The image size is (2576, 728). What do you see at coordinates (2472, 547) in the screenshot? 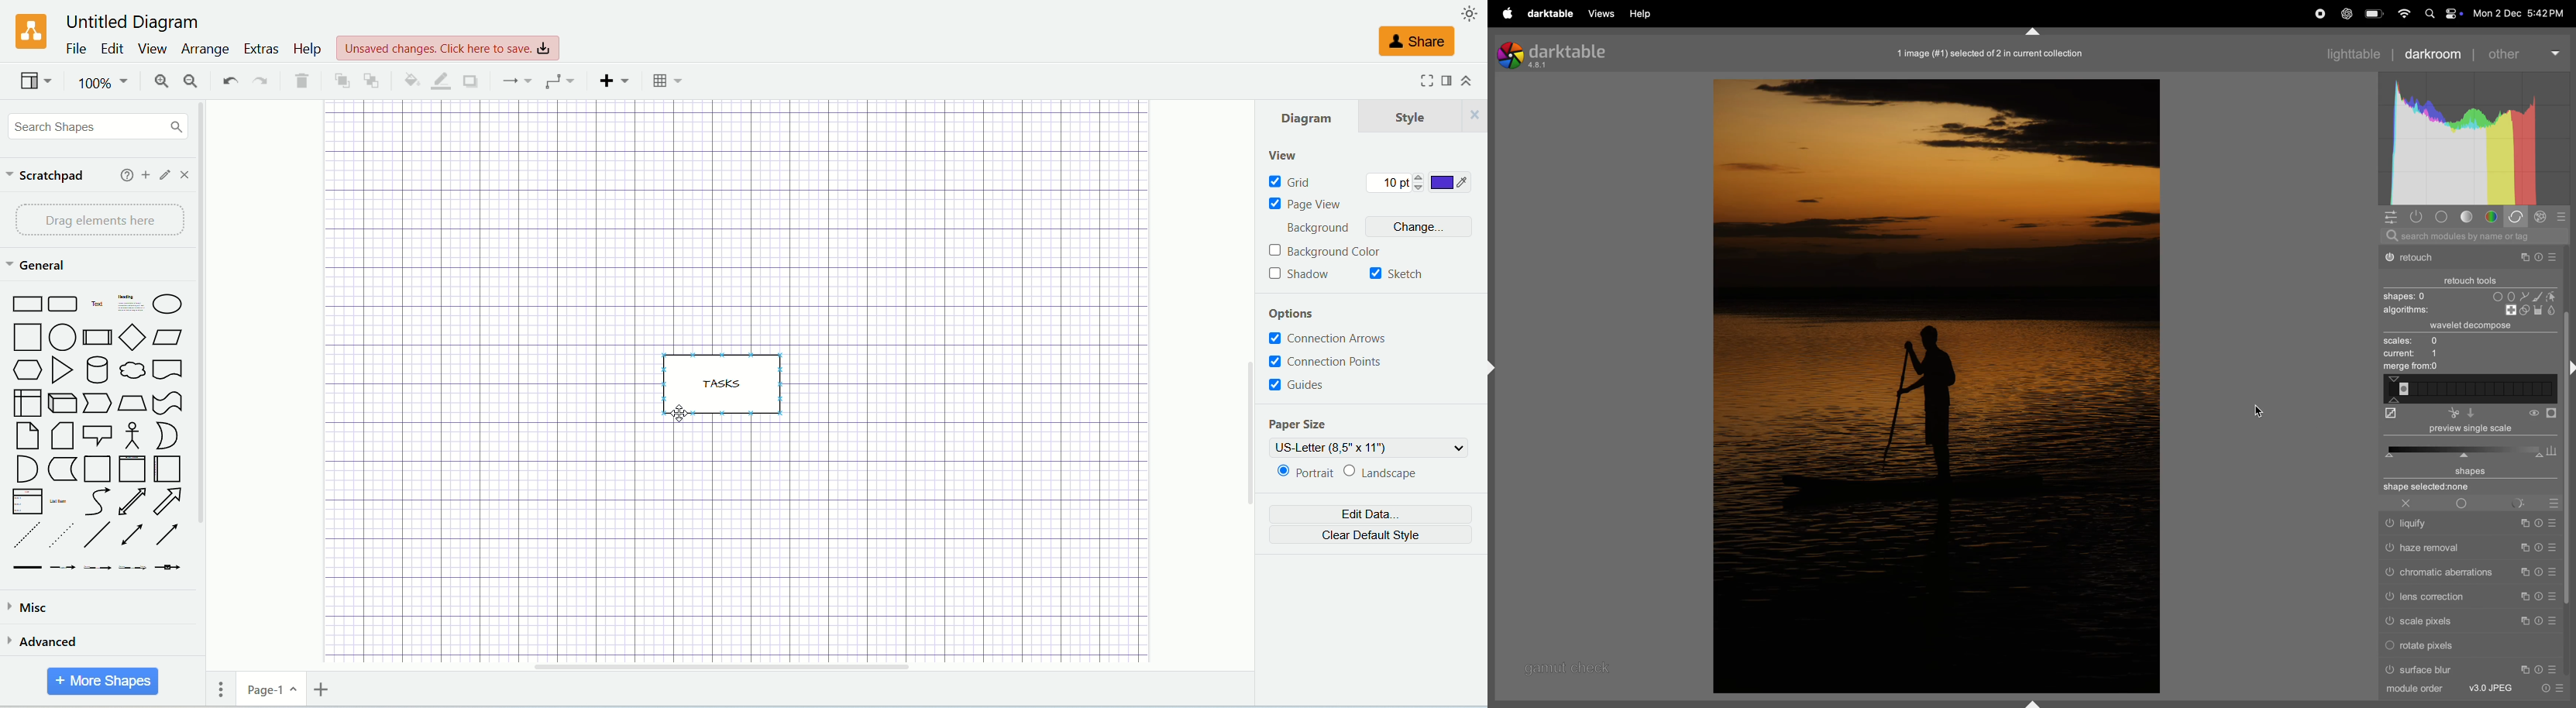
I see `haze removal` at bounding box center [2472, 547].